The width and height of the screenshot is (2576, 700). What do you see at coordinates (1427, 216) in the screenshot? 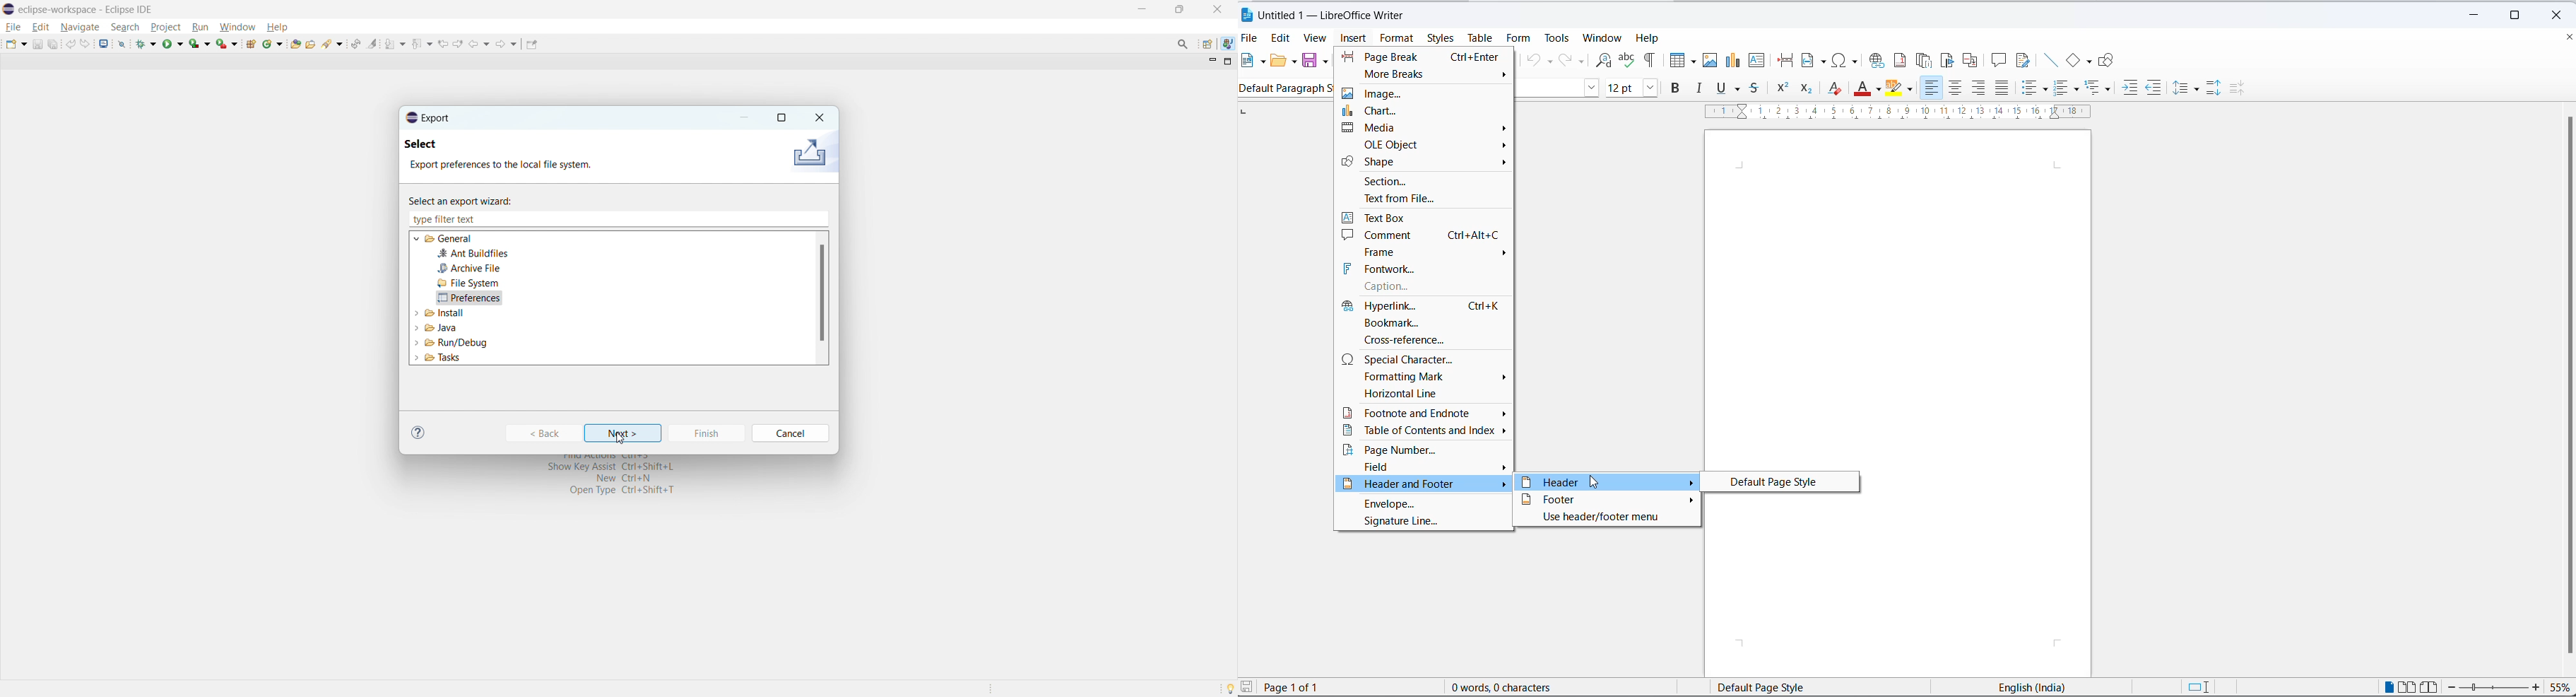
I see `text box` at bounding box center [1427, 216].